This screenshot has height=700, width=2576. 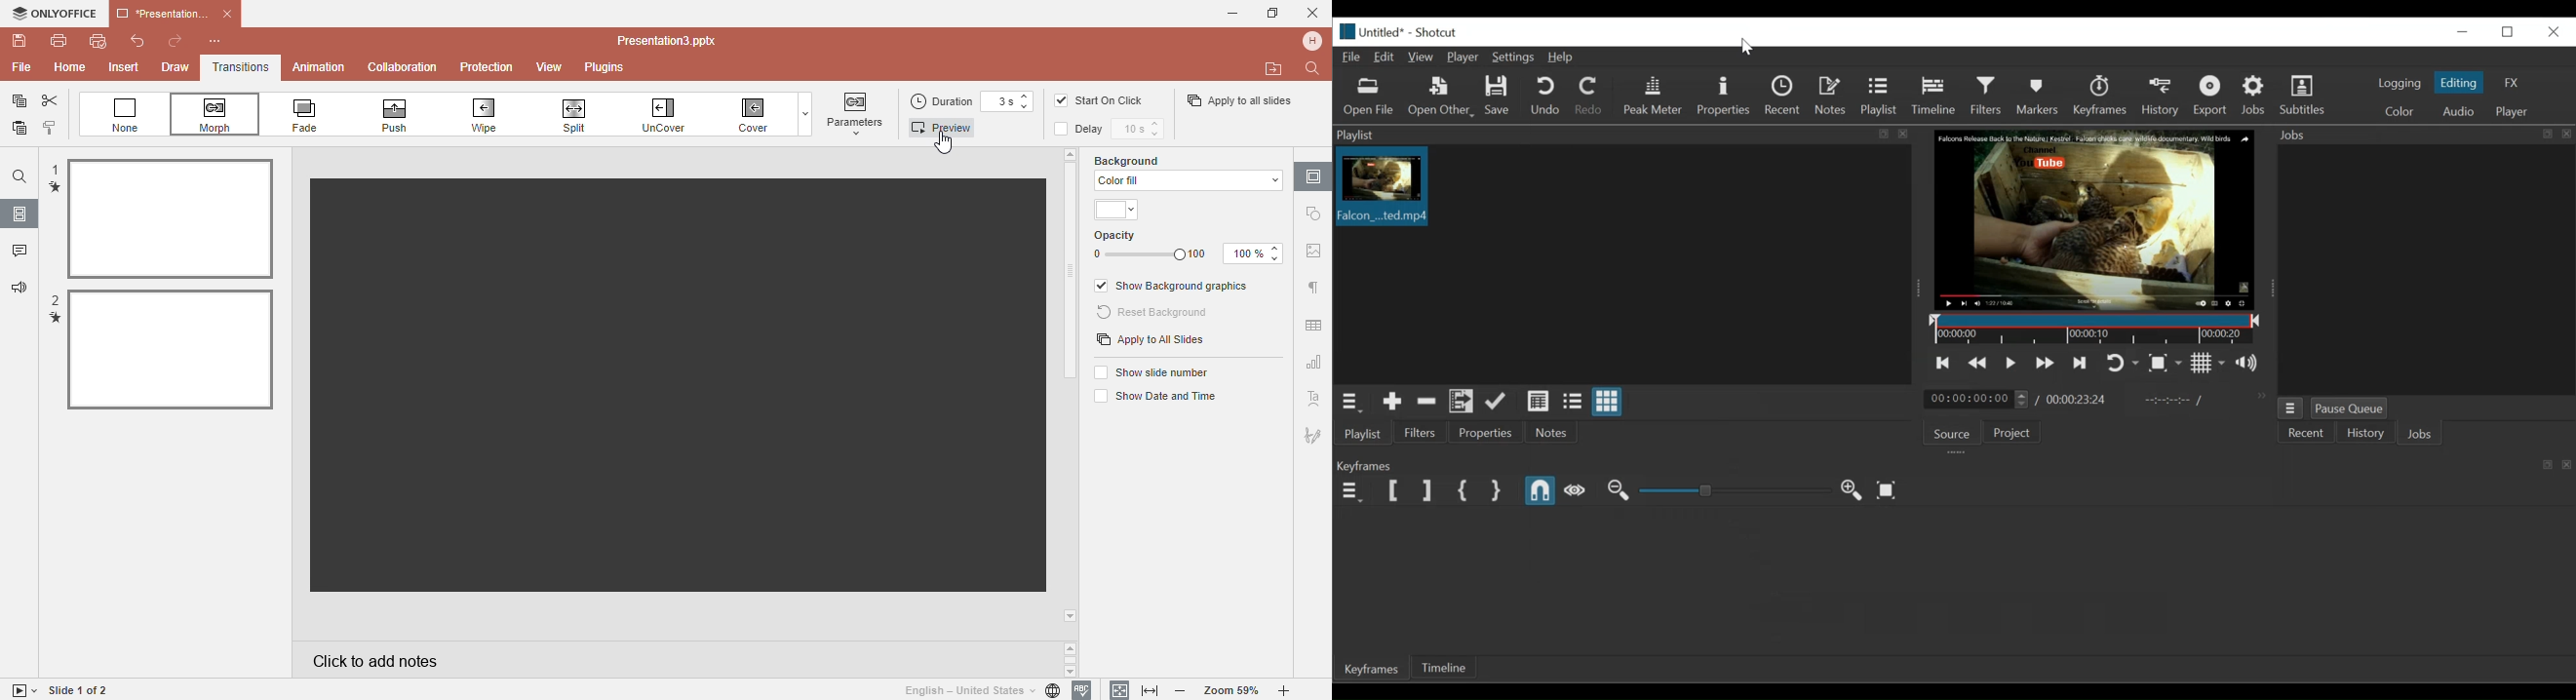 I want to click on Text art setting, so click(x=1313, y=398).